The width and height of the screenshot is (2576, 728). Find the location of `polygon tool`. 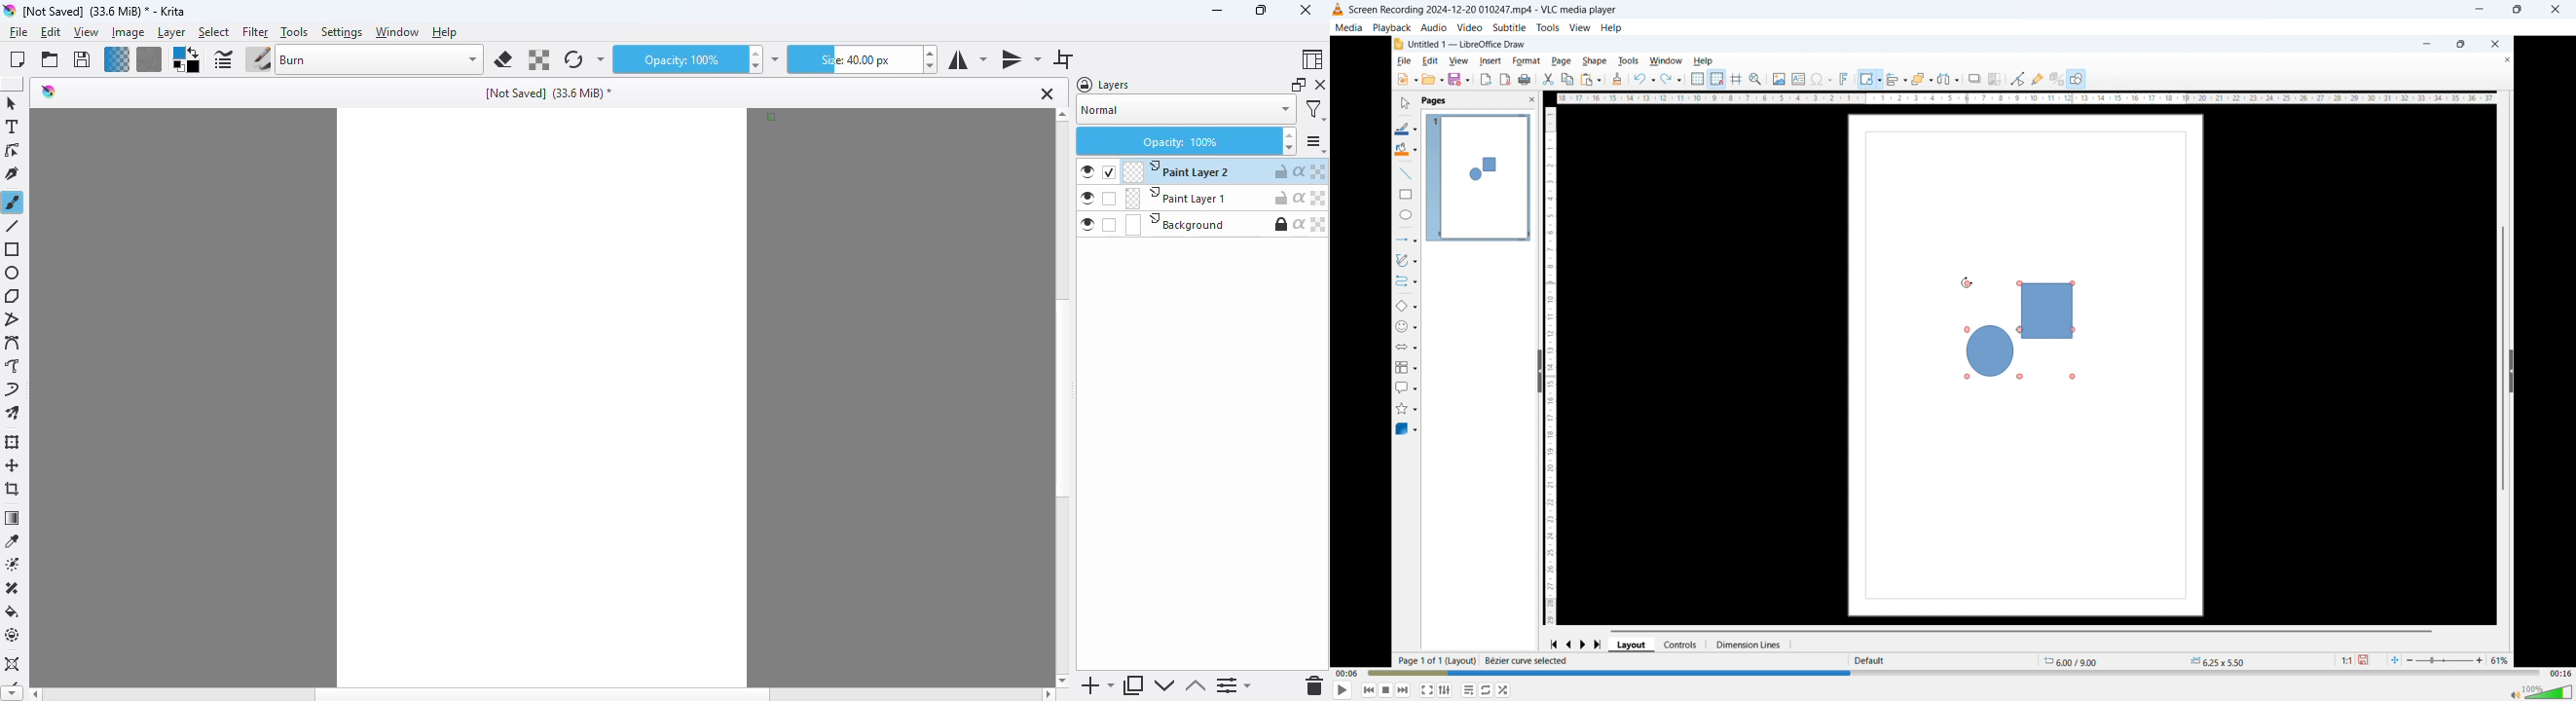

polygon tool is located at coordinates (13, 296).